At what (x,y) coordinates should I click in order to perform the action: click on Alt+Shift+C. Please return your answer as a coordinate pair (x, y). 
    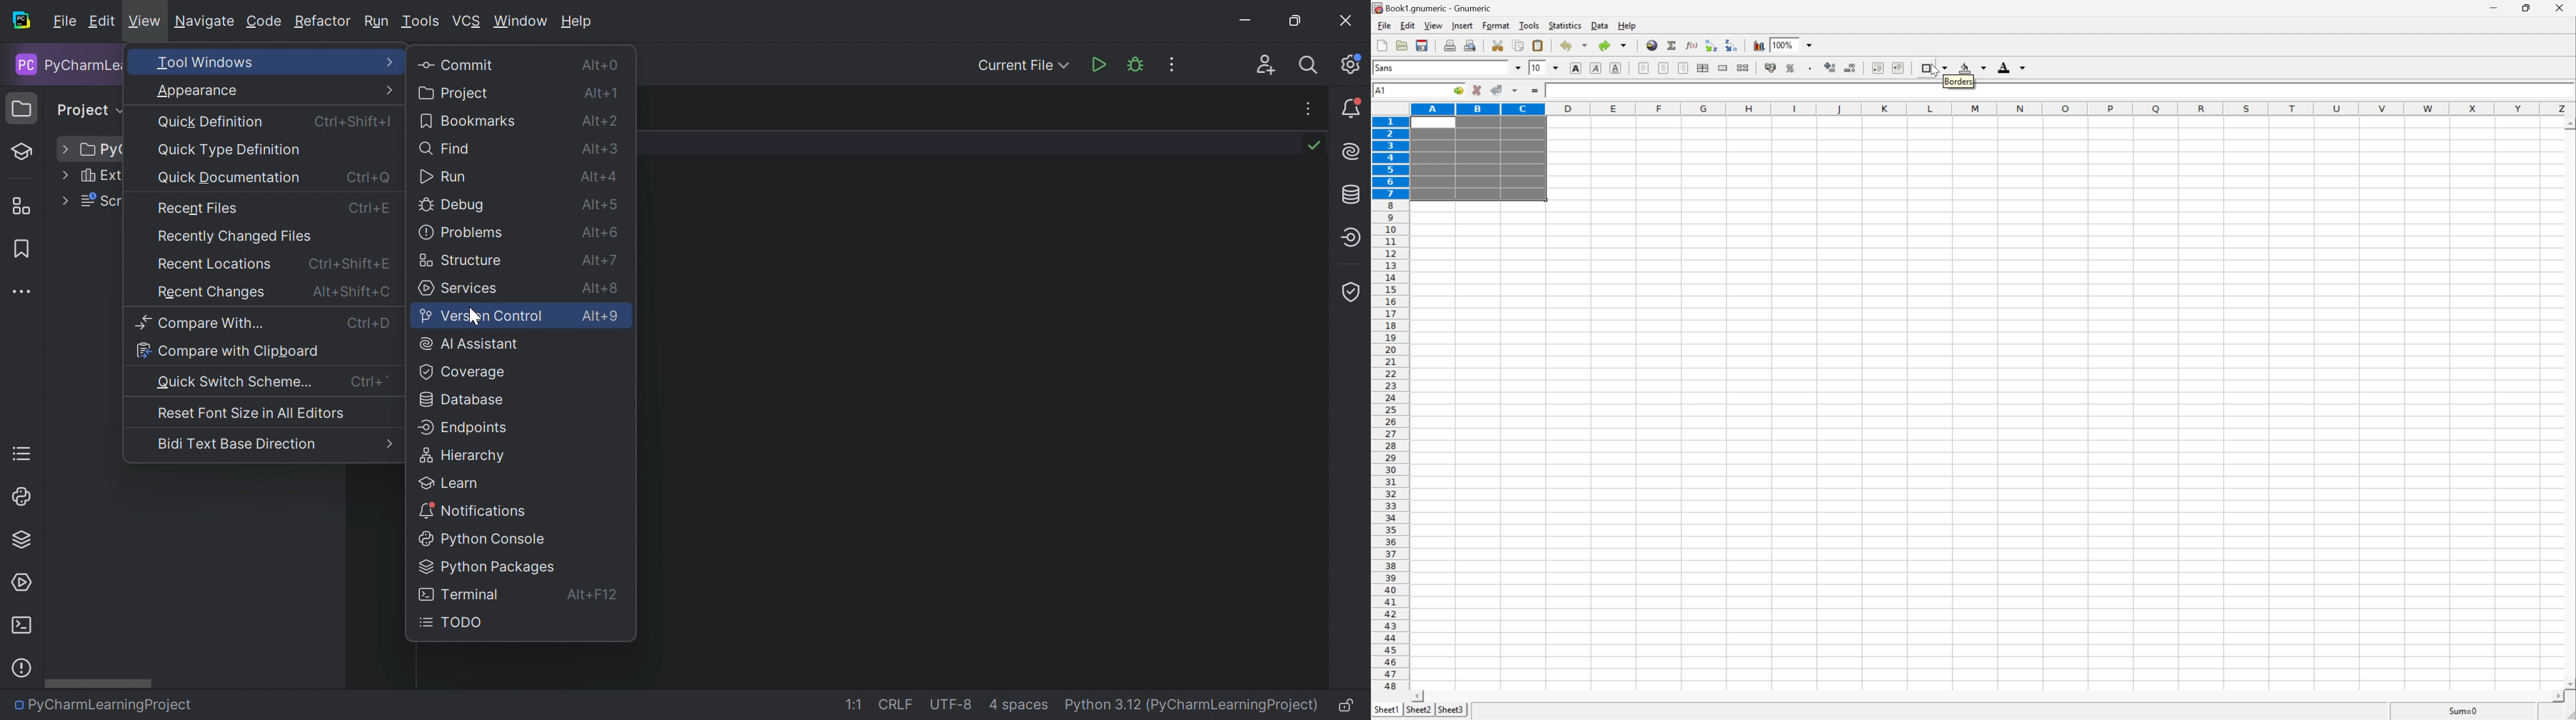
    Looking at the image, I should click on (351, 292).